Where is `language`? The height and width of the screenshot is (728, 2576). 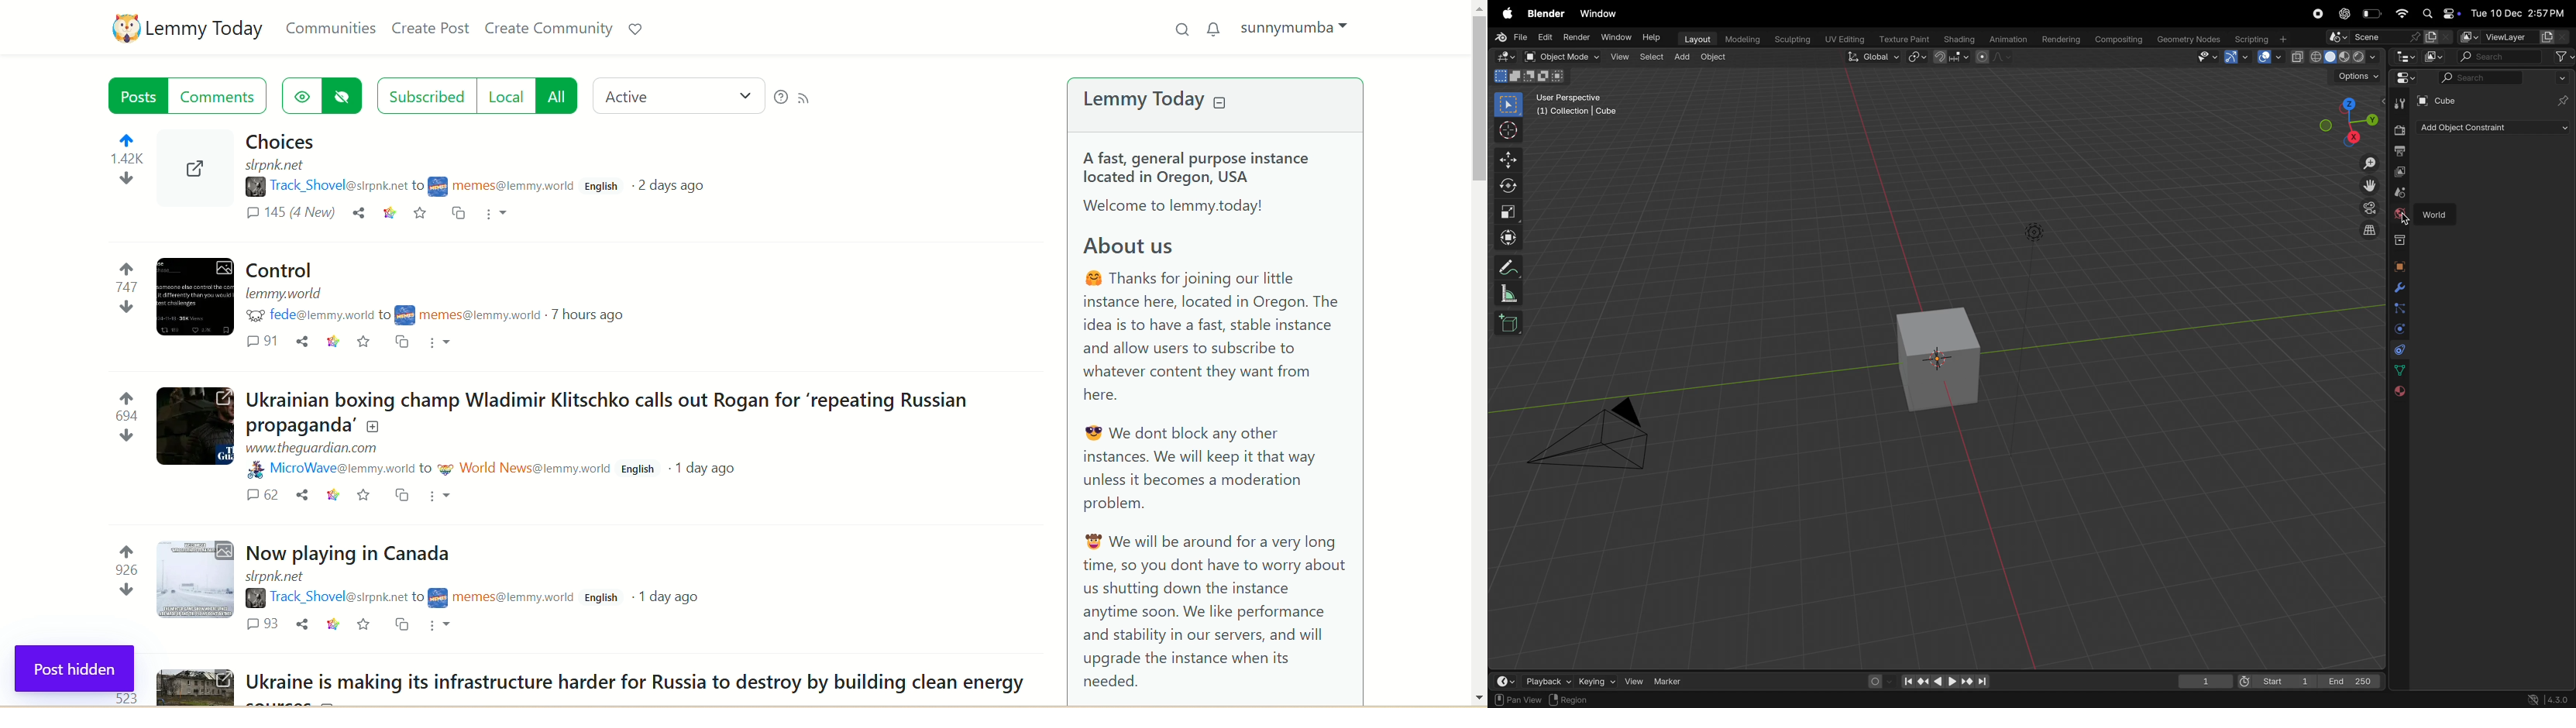 language is located at coordinates (604, 188).